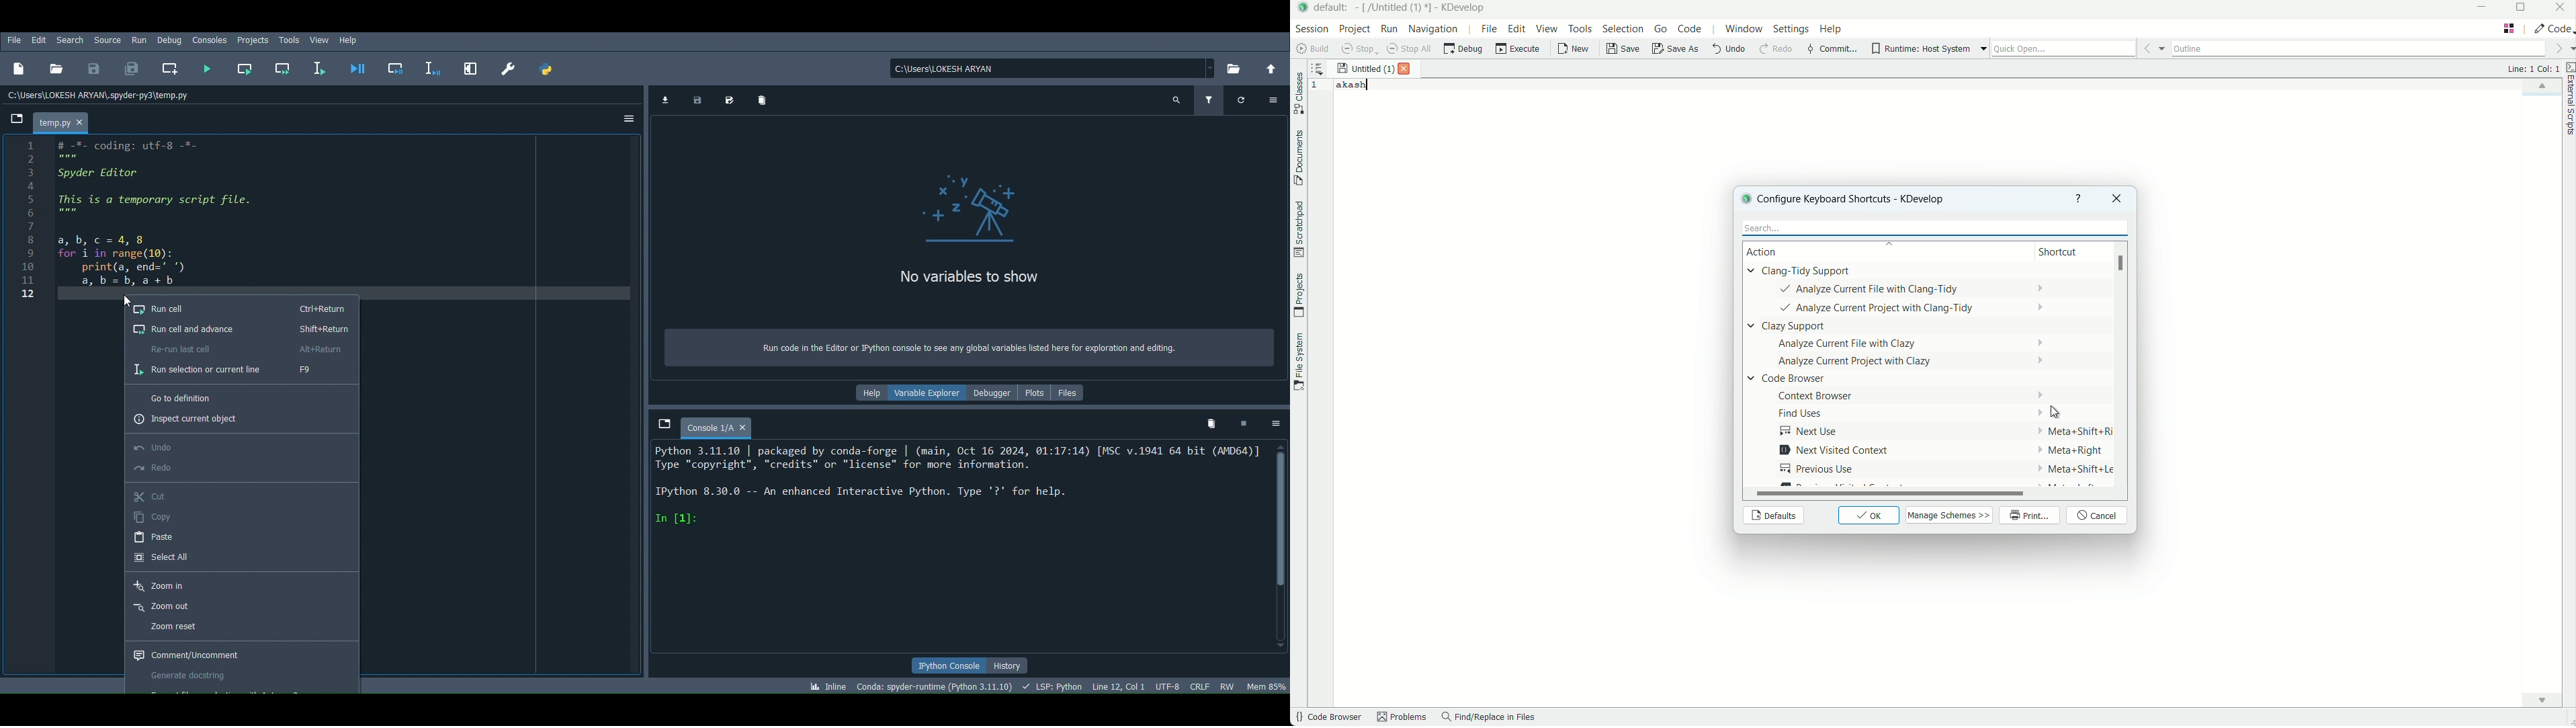 The width and height of the screenshot is (2576, 728). I want to click on Undo, so click(242, 444).